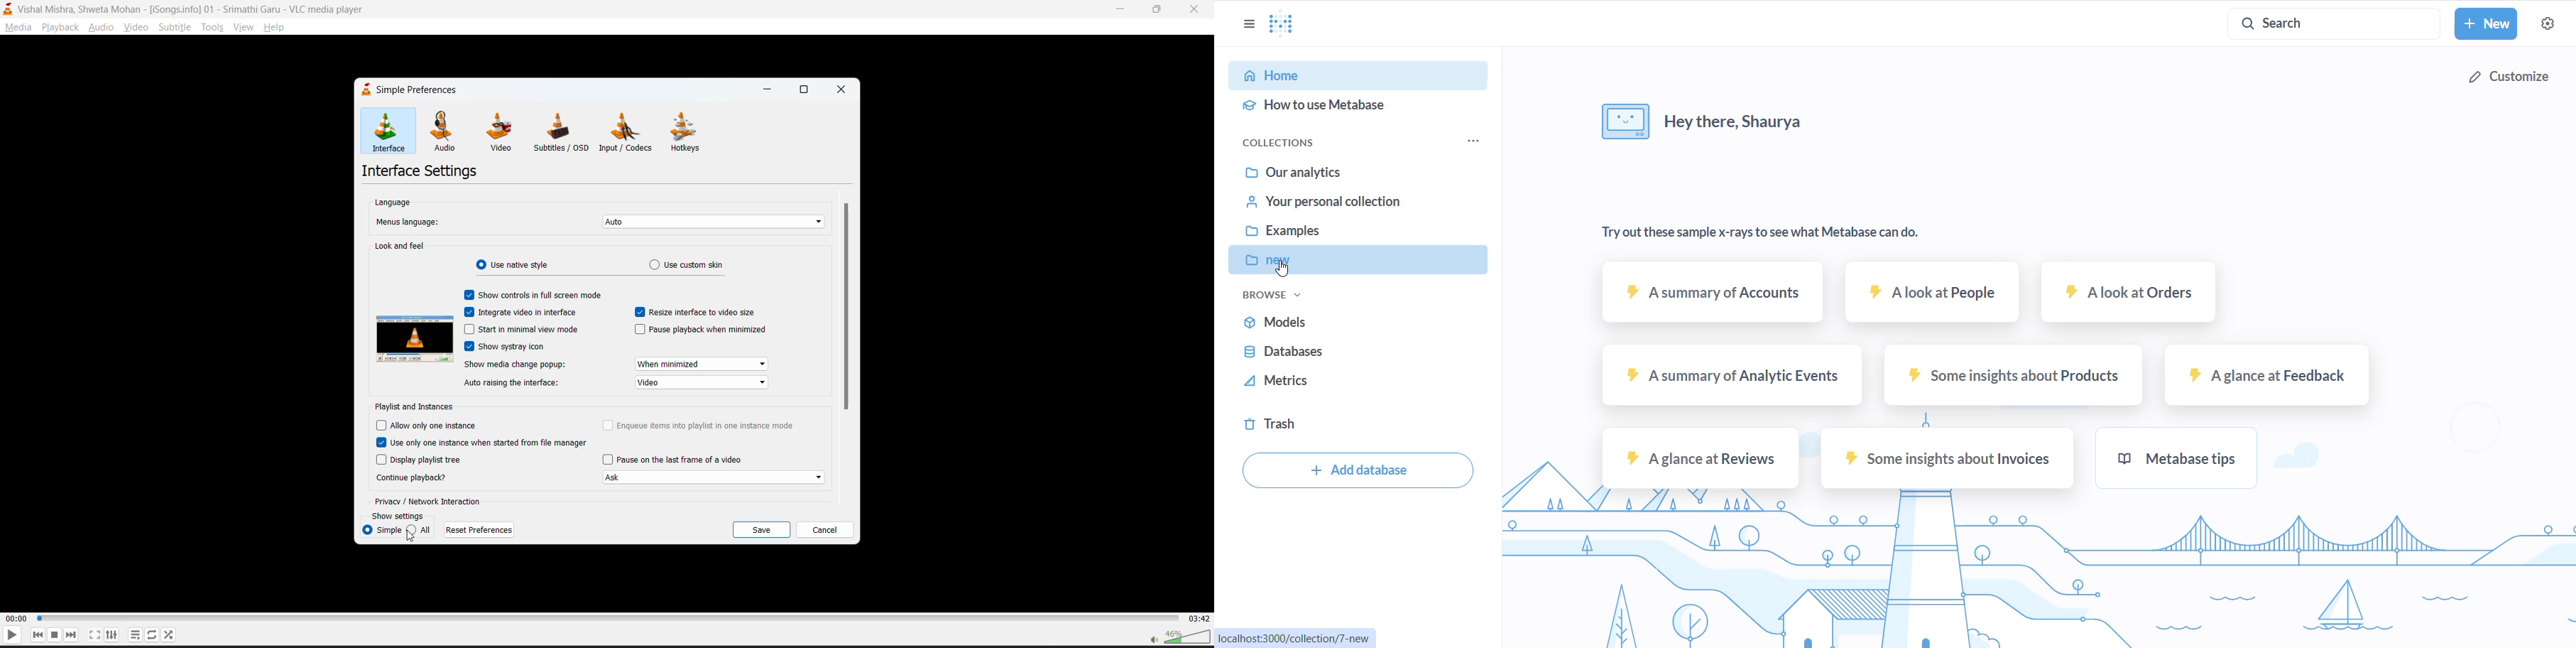  I want to click on audio, so click(102, 28).